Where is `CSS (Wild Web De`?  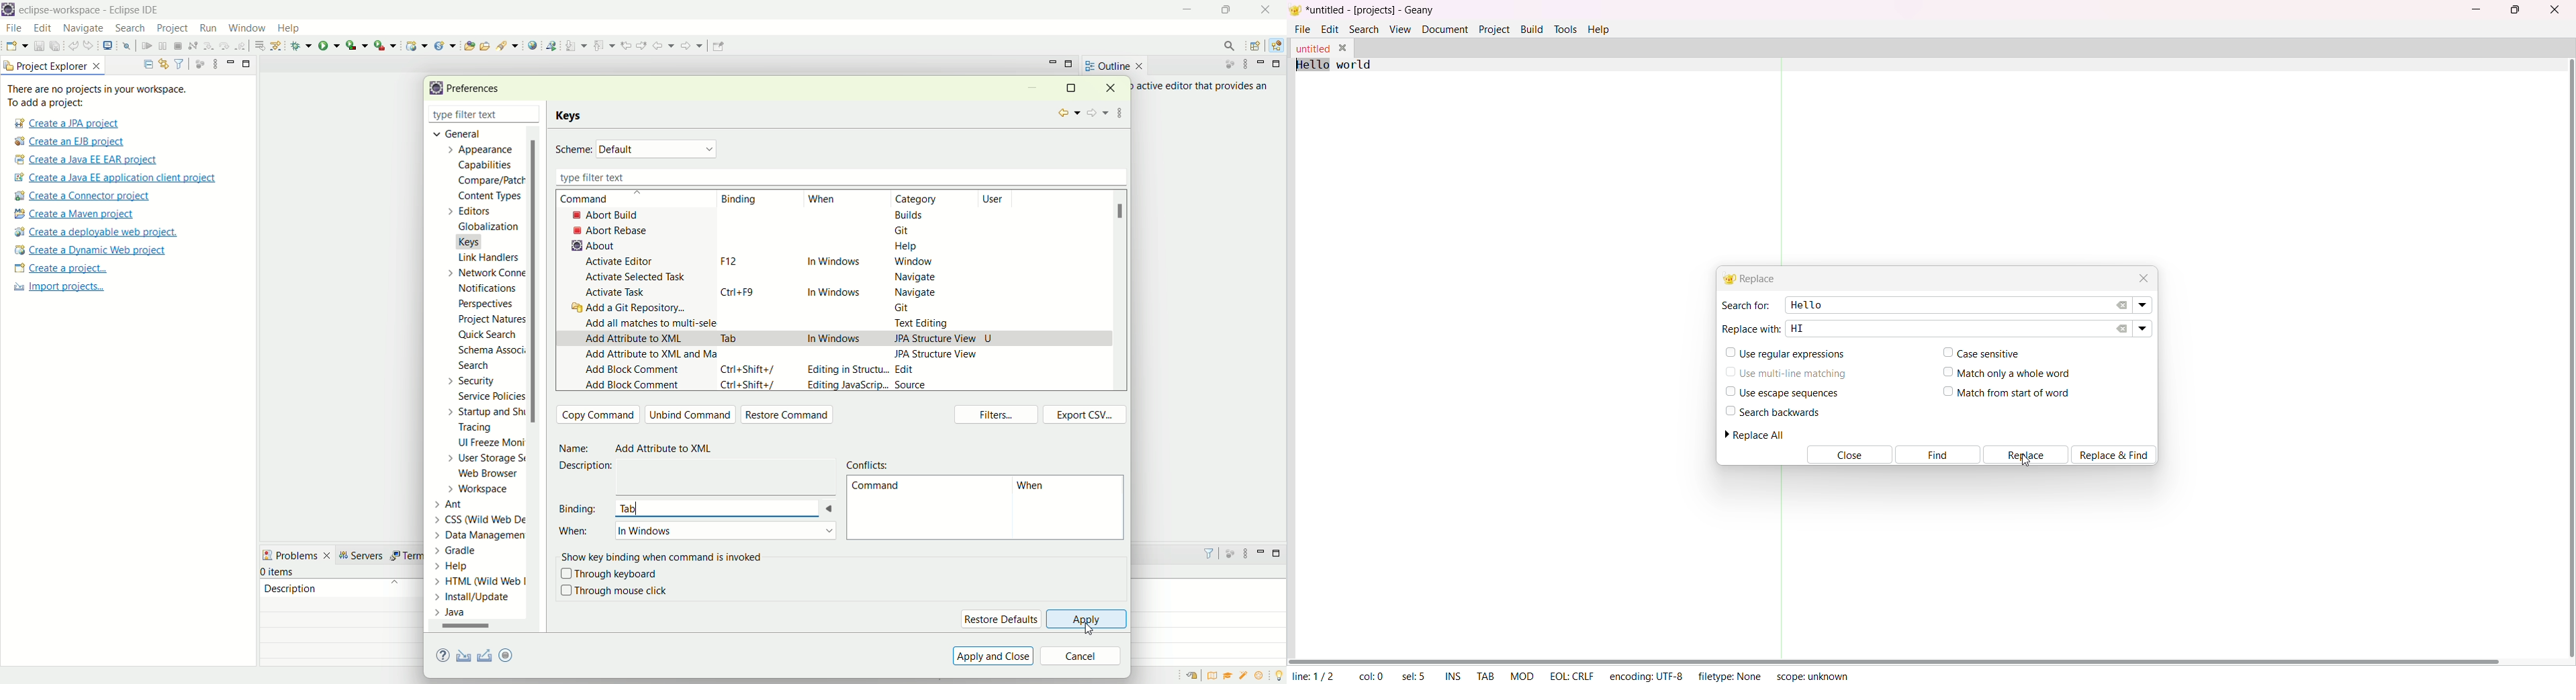 CSS (Wild Web De is located at coordinates (483, 518).